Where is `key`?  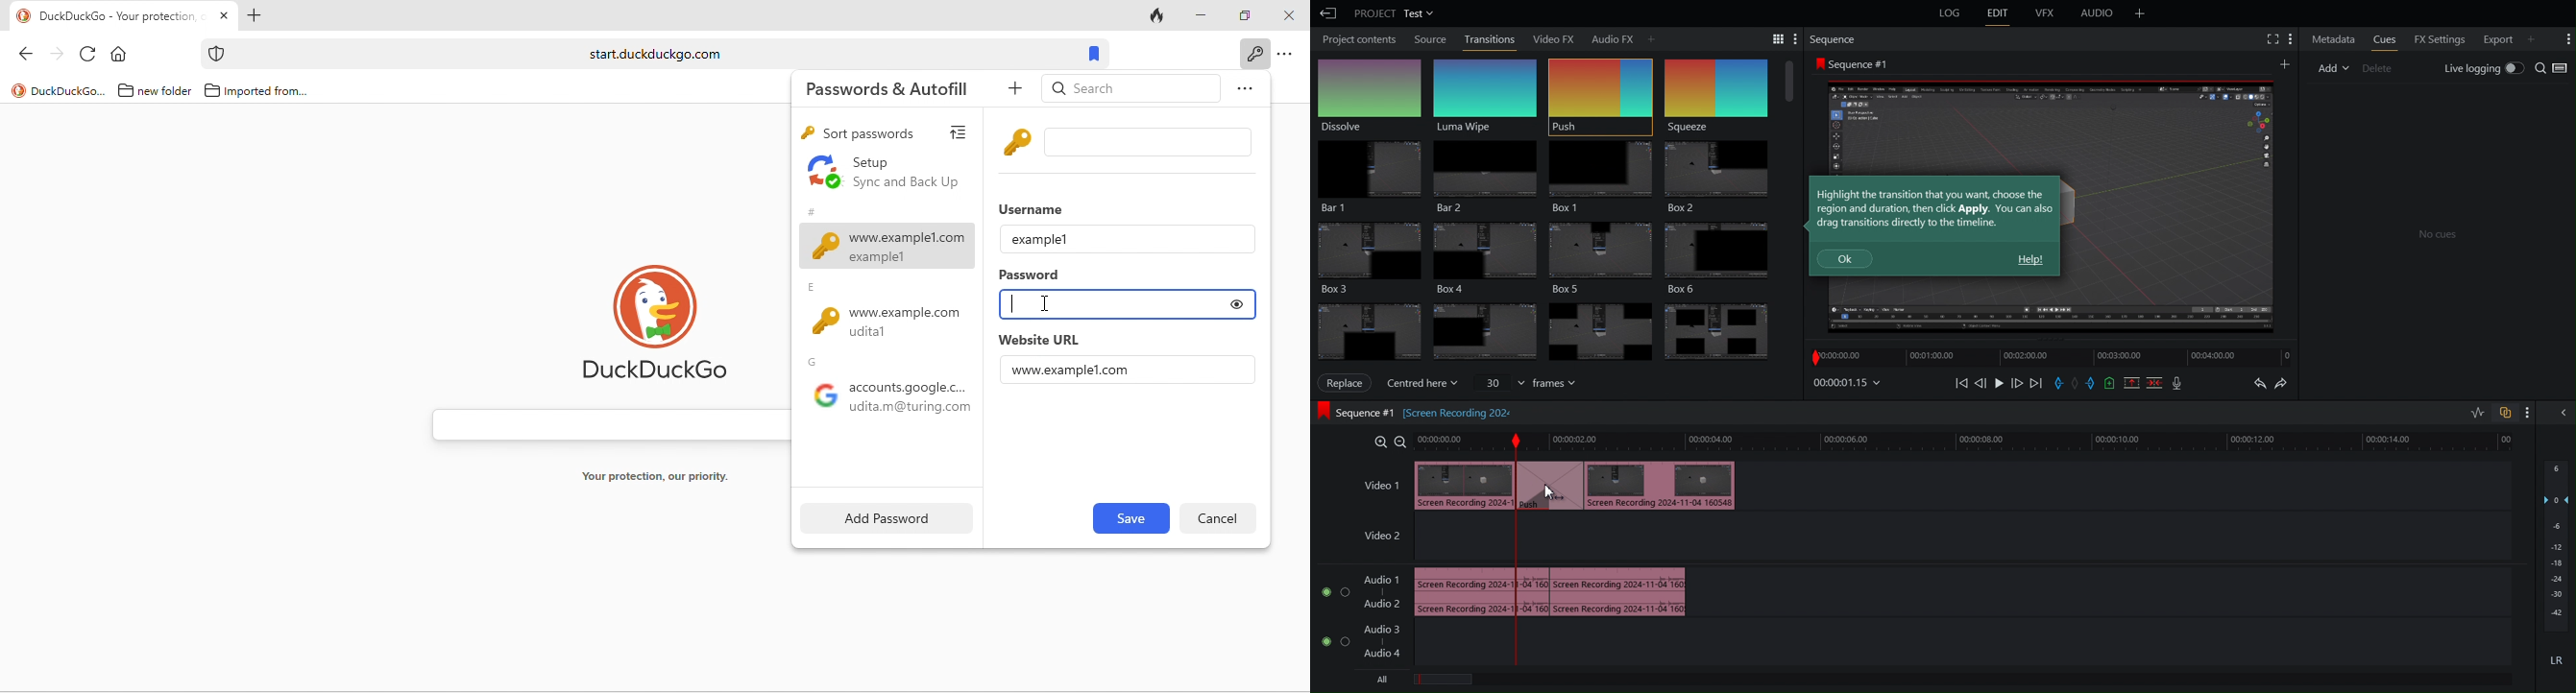 key is located at coordinates (806, 134).